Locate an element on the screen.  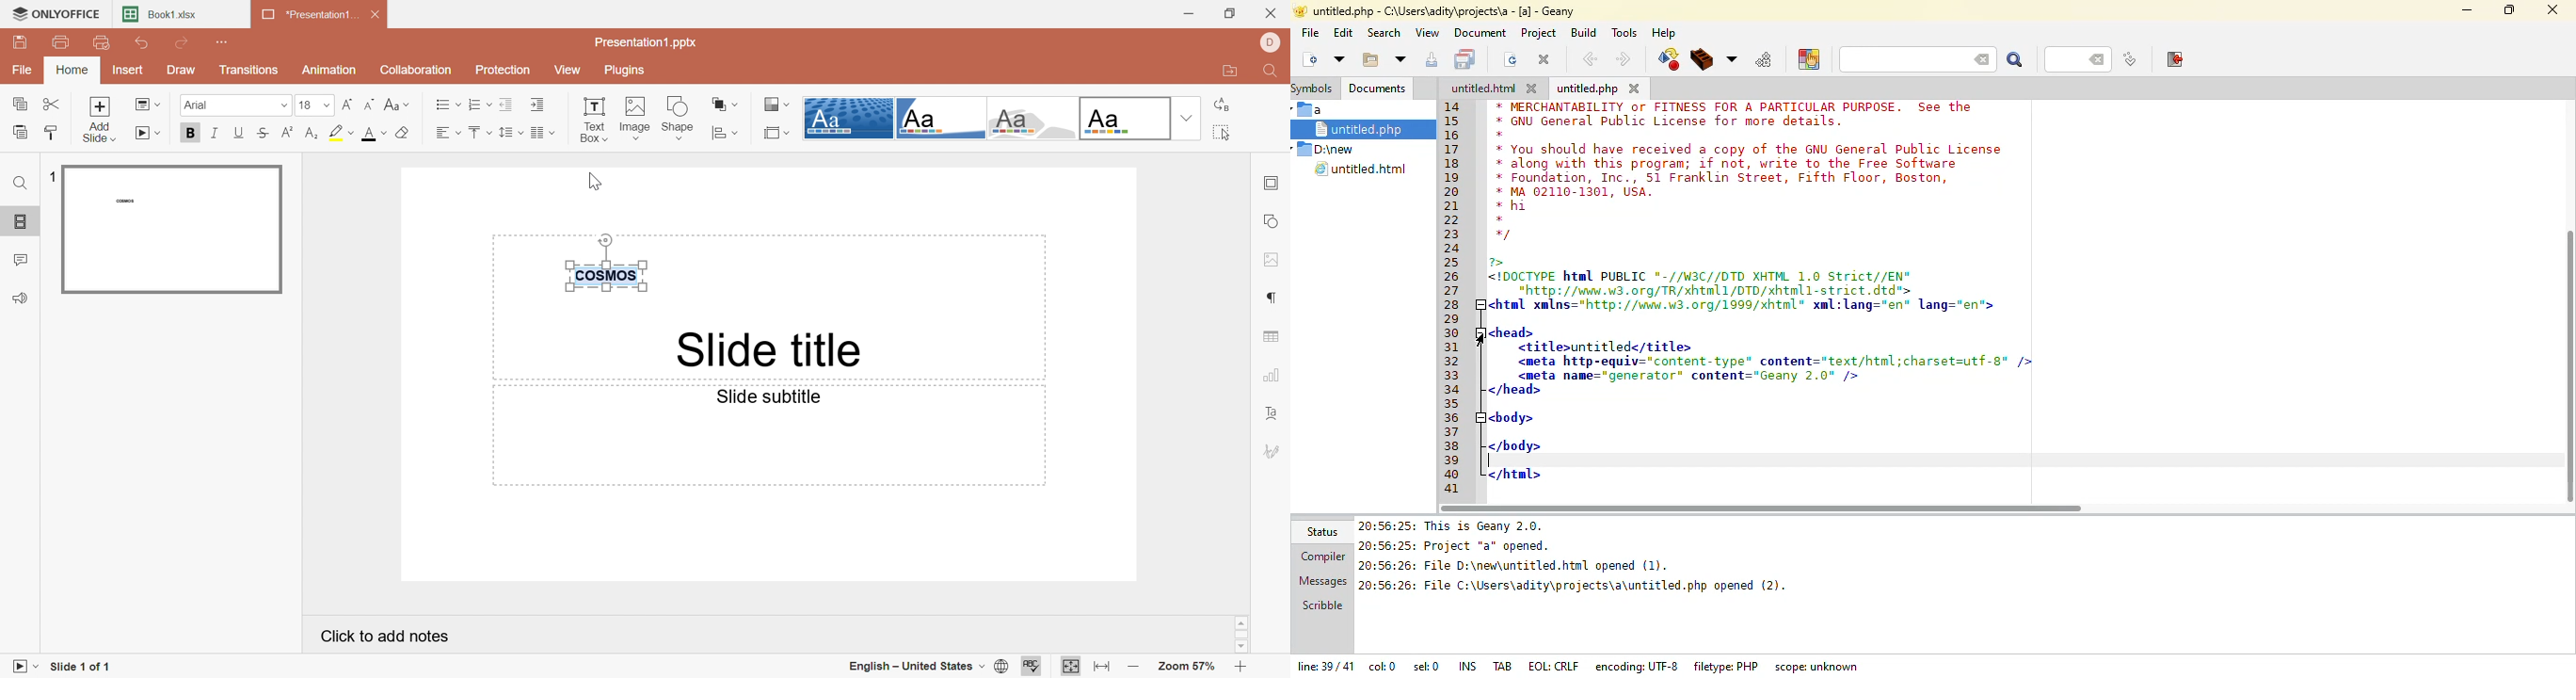
Underline is located at coordinates (238, 133).